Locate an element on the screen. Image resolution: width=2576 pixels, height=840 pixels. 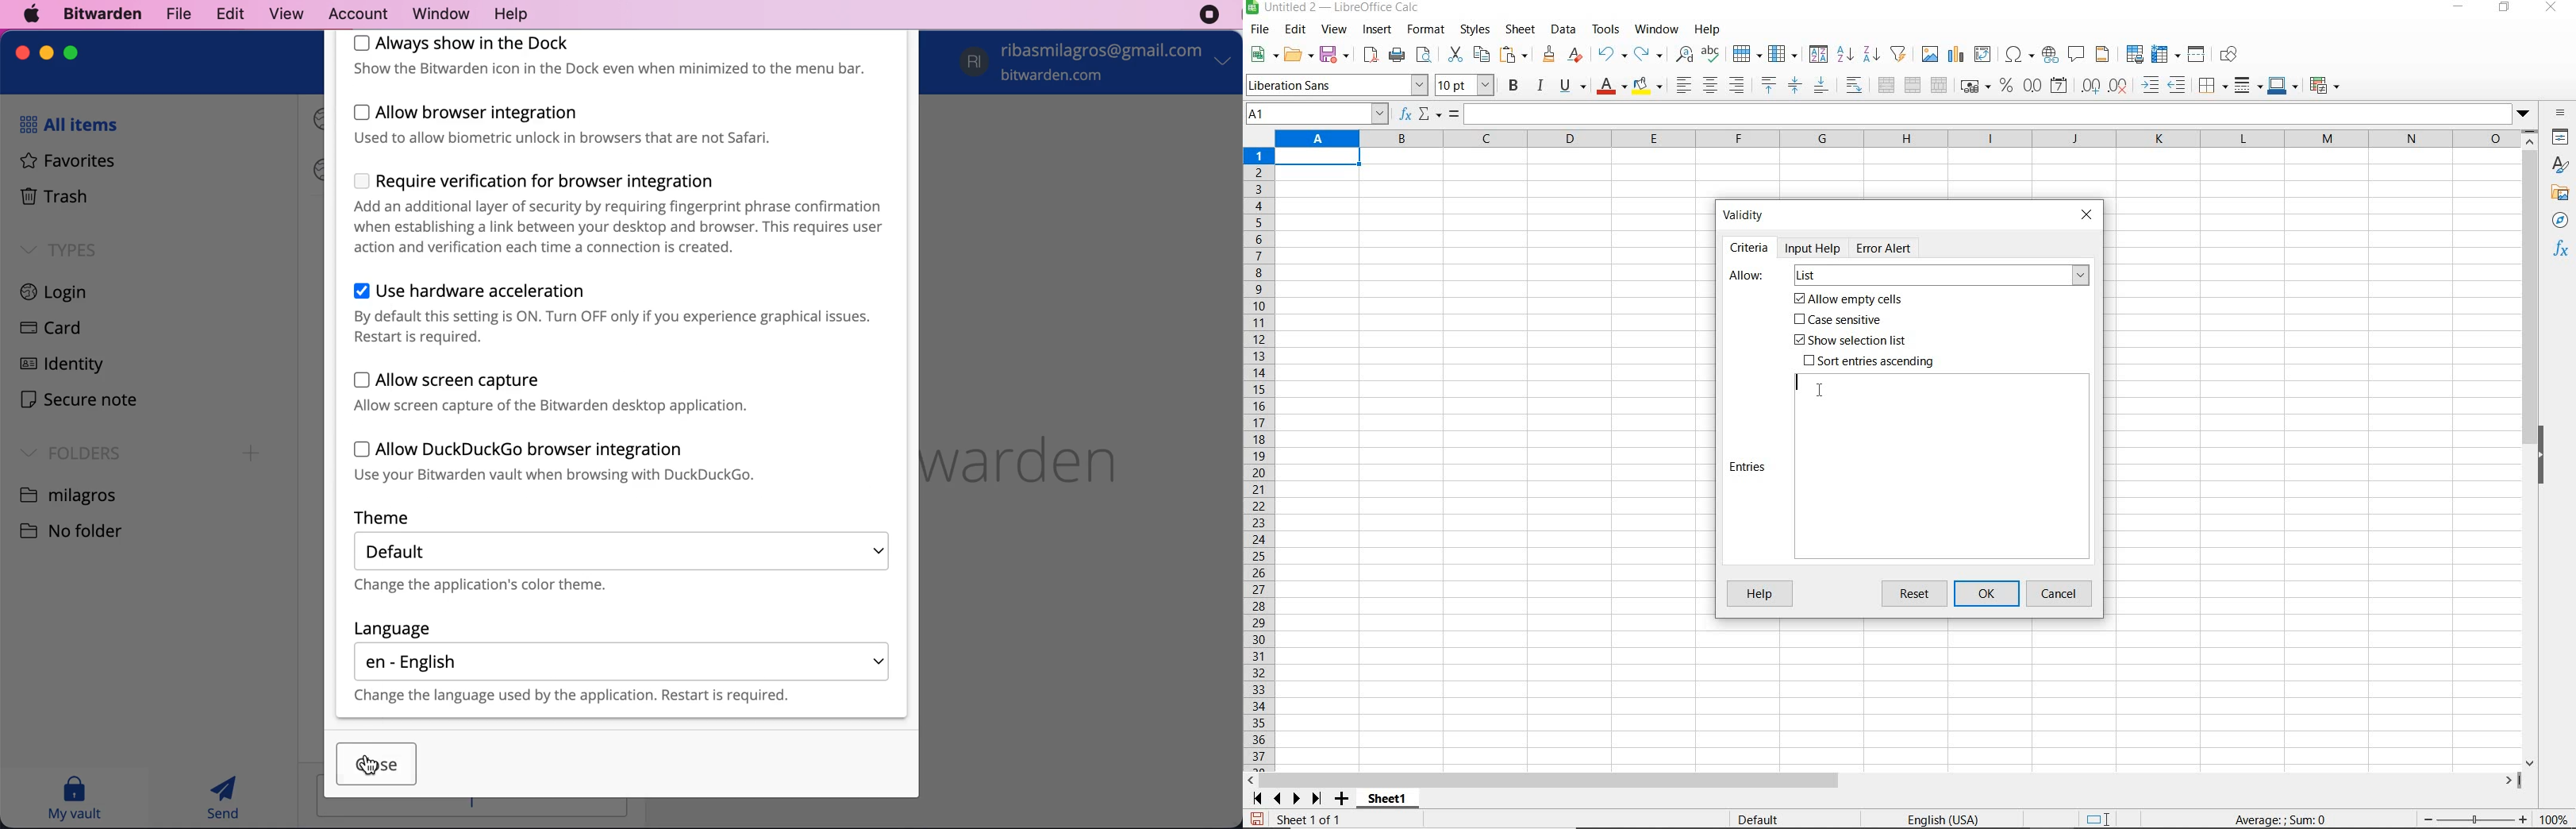
align left is located at coordinates (1682, 87).